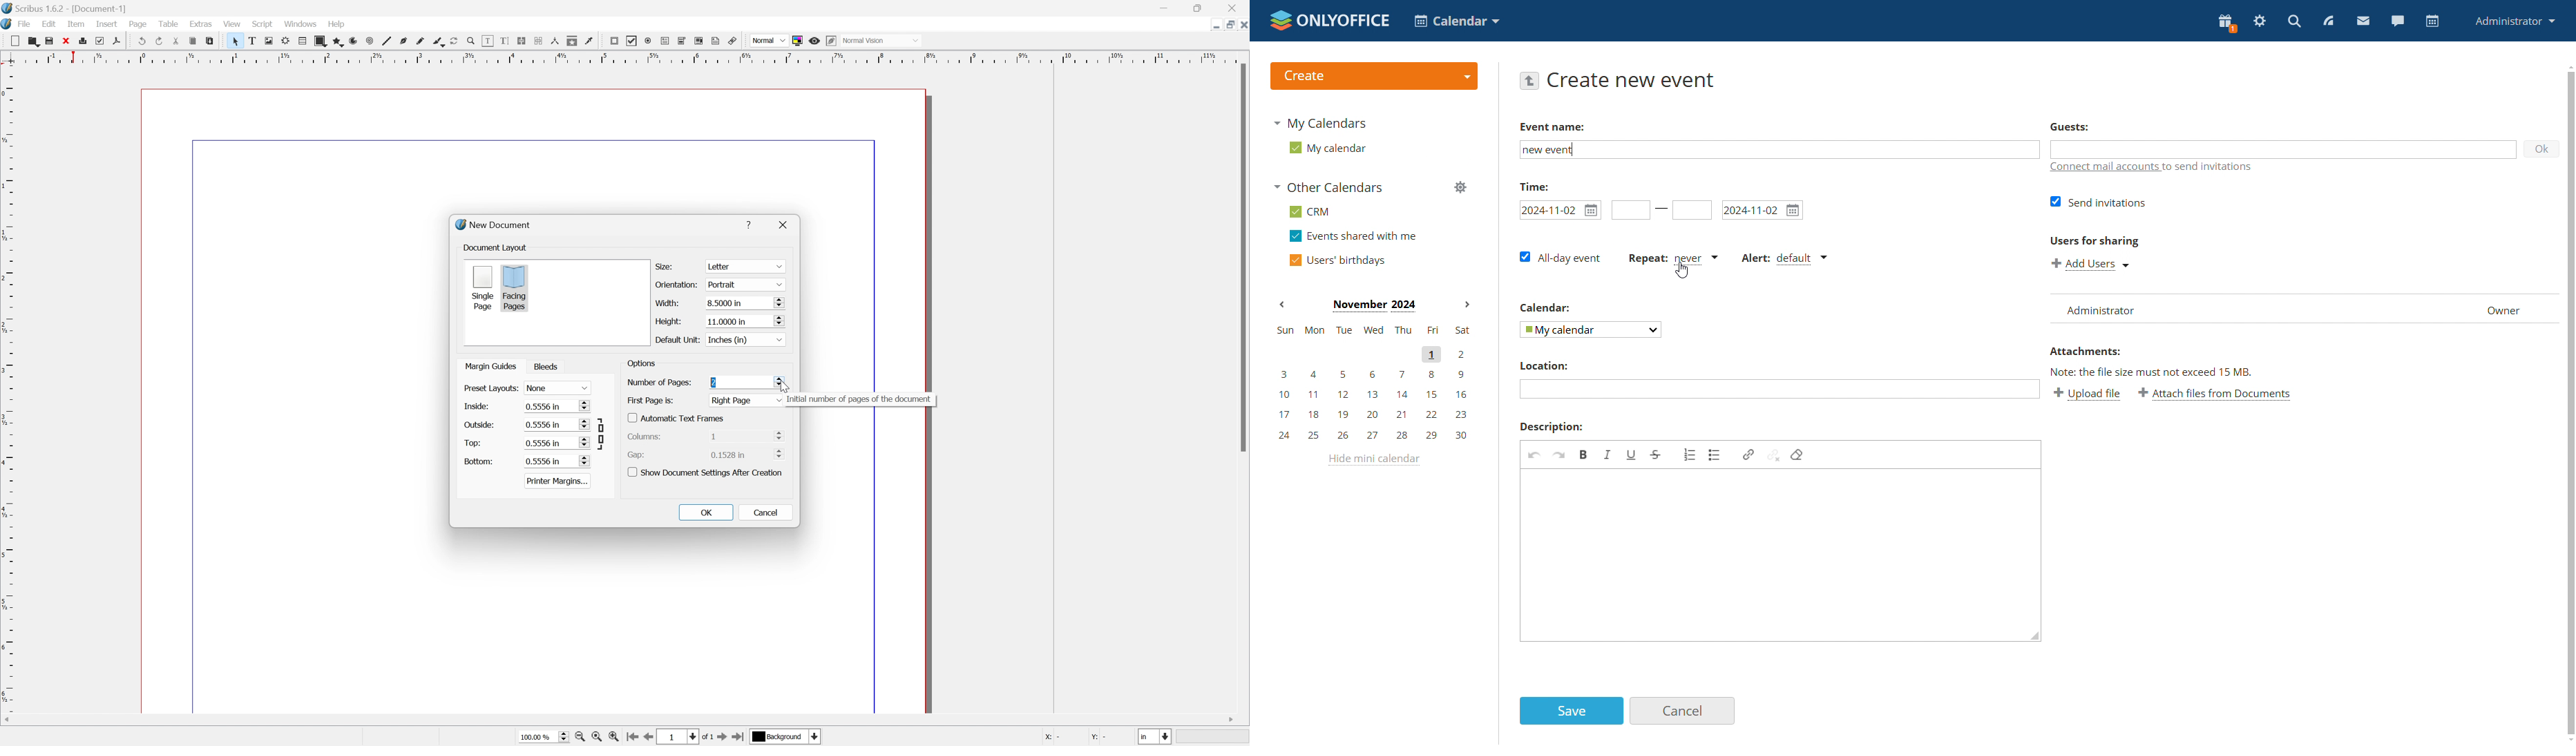 The image size is (2576, 756). I want to click on event start time, so click(1629, 209).